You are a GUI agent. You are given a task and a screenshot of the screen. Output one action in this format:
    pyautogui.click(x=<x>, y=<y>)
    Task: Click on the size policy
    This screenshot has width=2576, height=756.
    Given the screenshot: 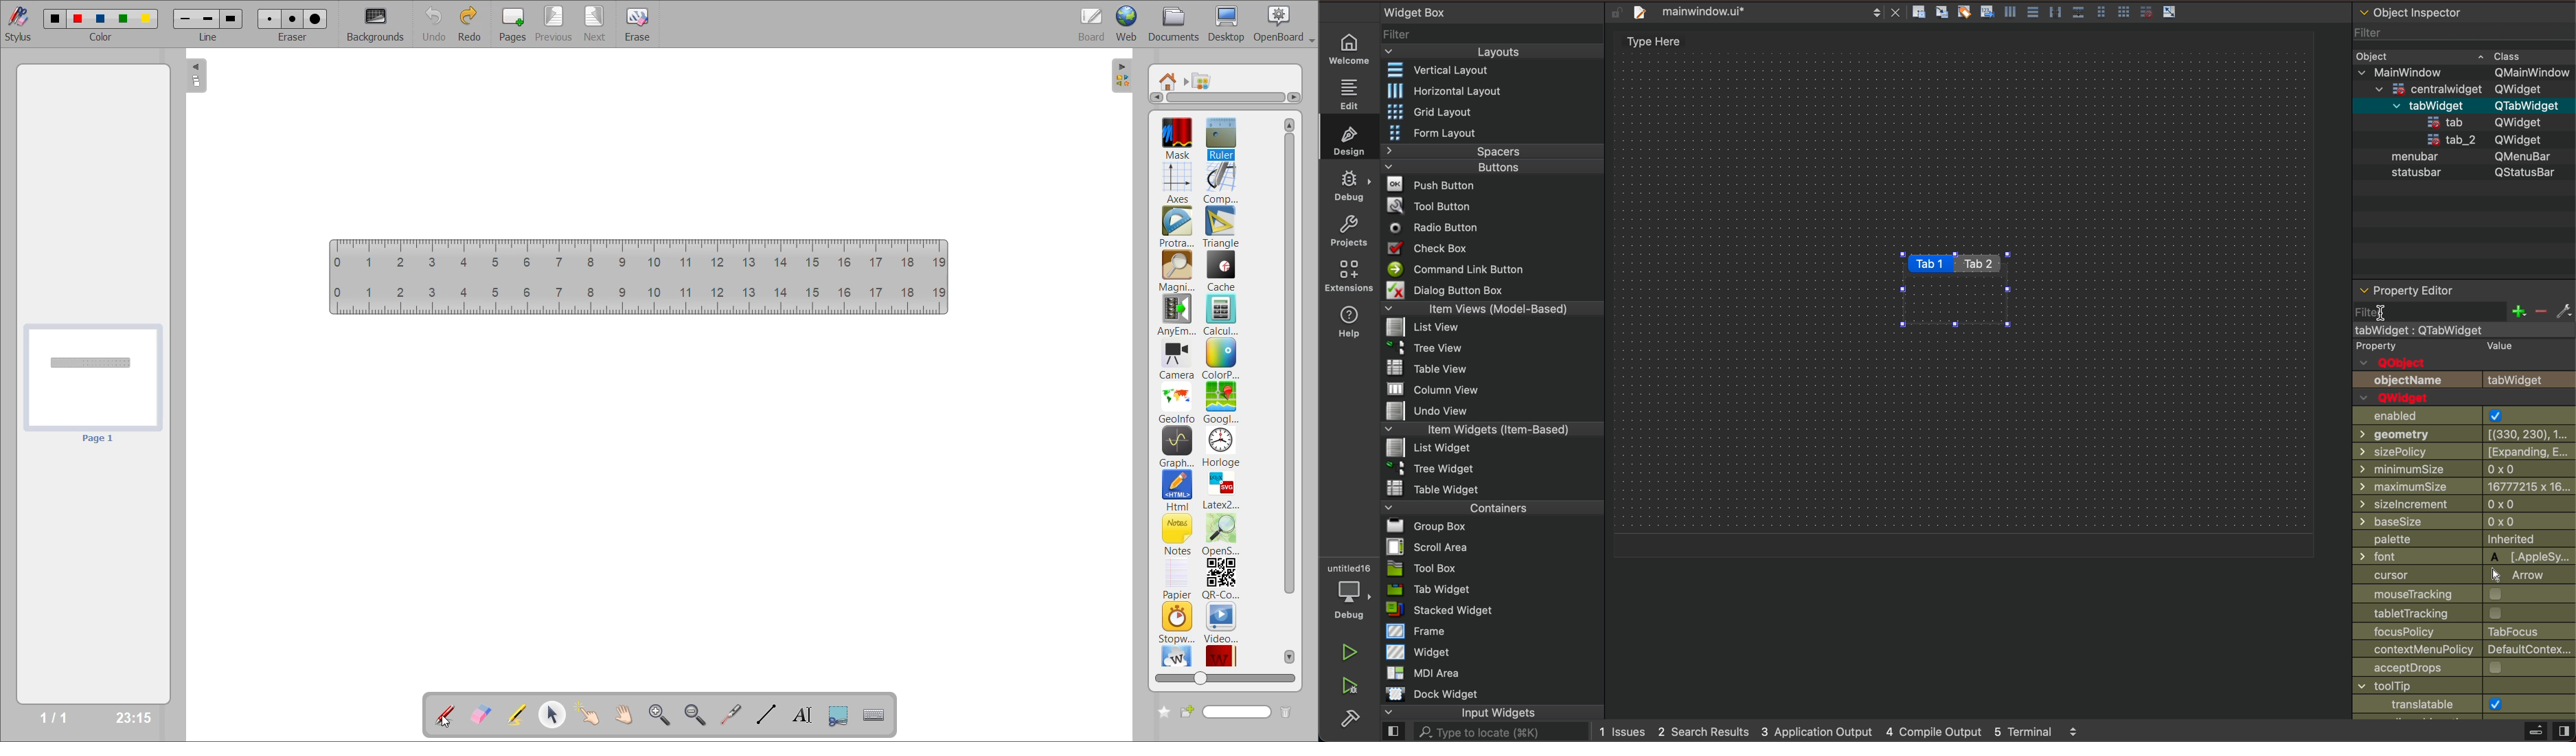 What is the action you would take?
    pyautogui.click(x=2465, y=451)
    